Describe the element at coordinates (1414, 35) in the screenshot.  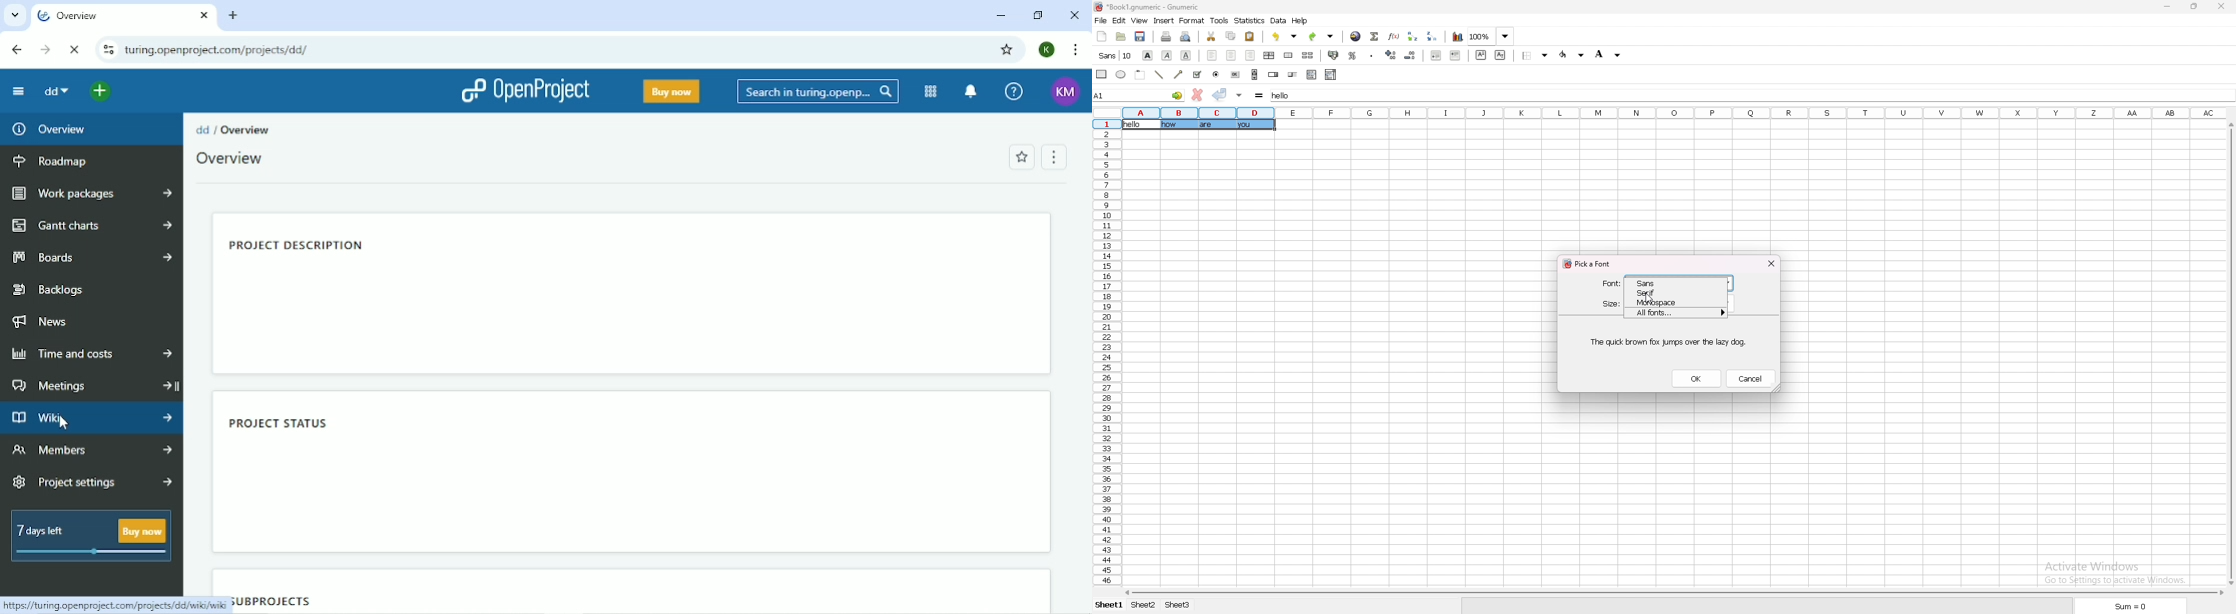
I see `sort ascending` at that location.